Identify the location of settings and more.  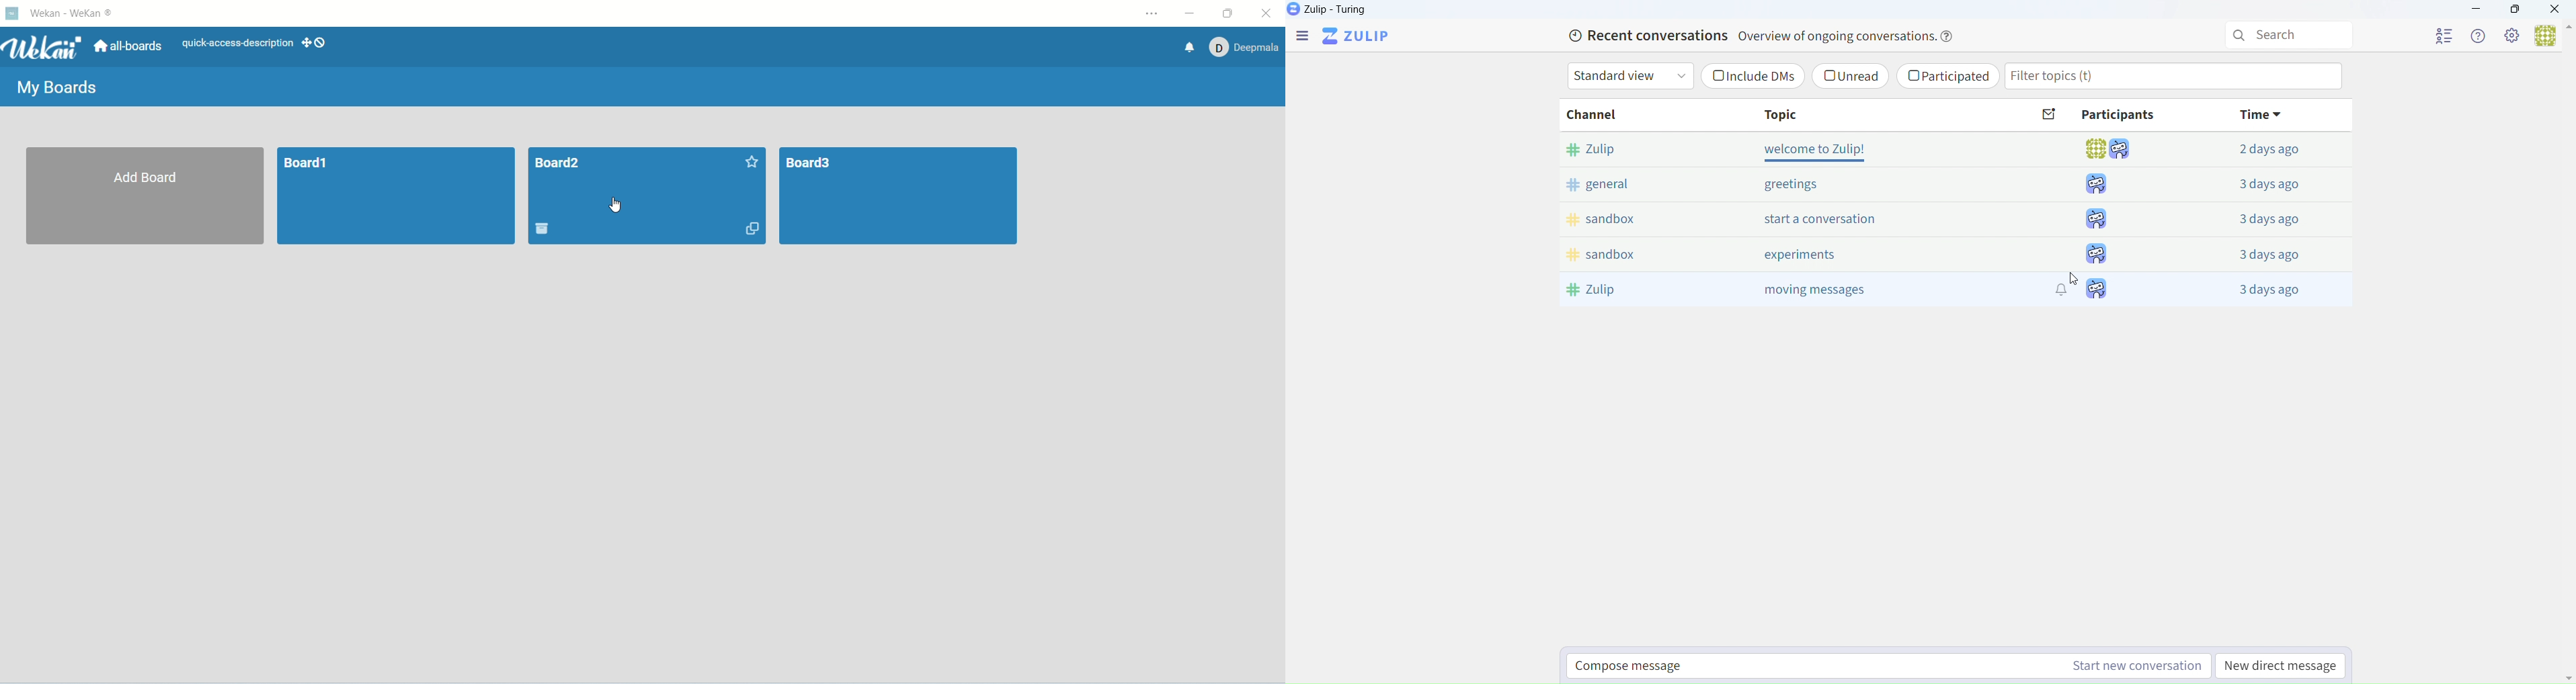
(1152, 15).